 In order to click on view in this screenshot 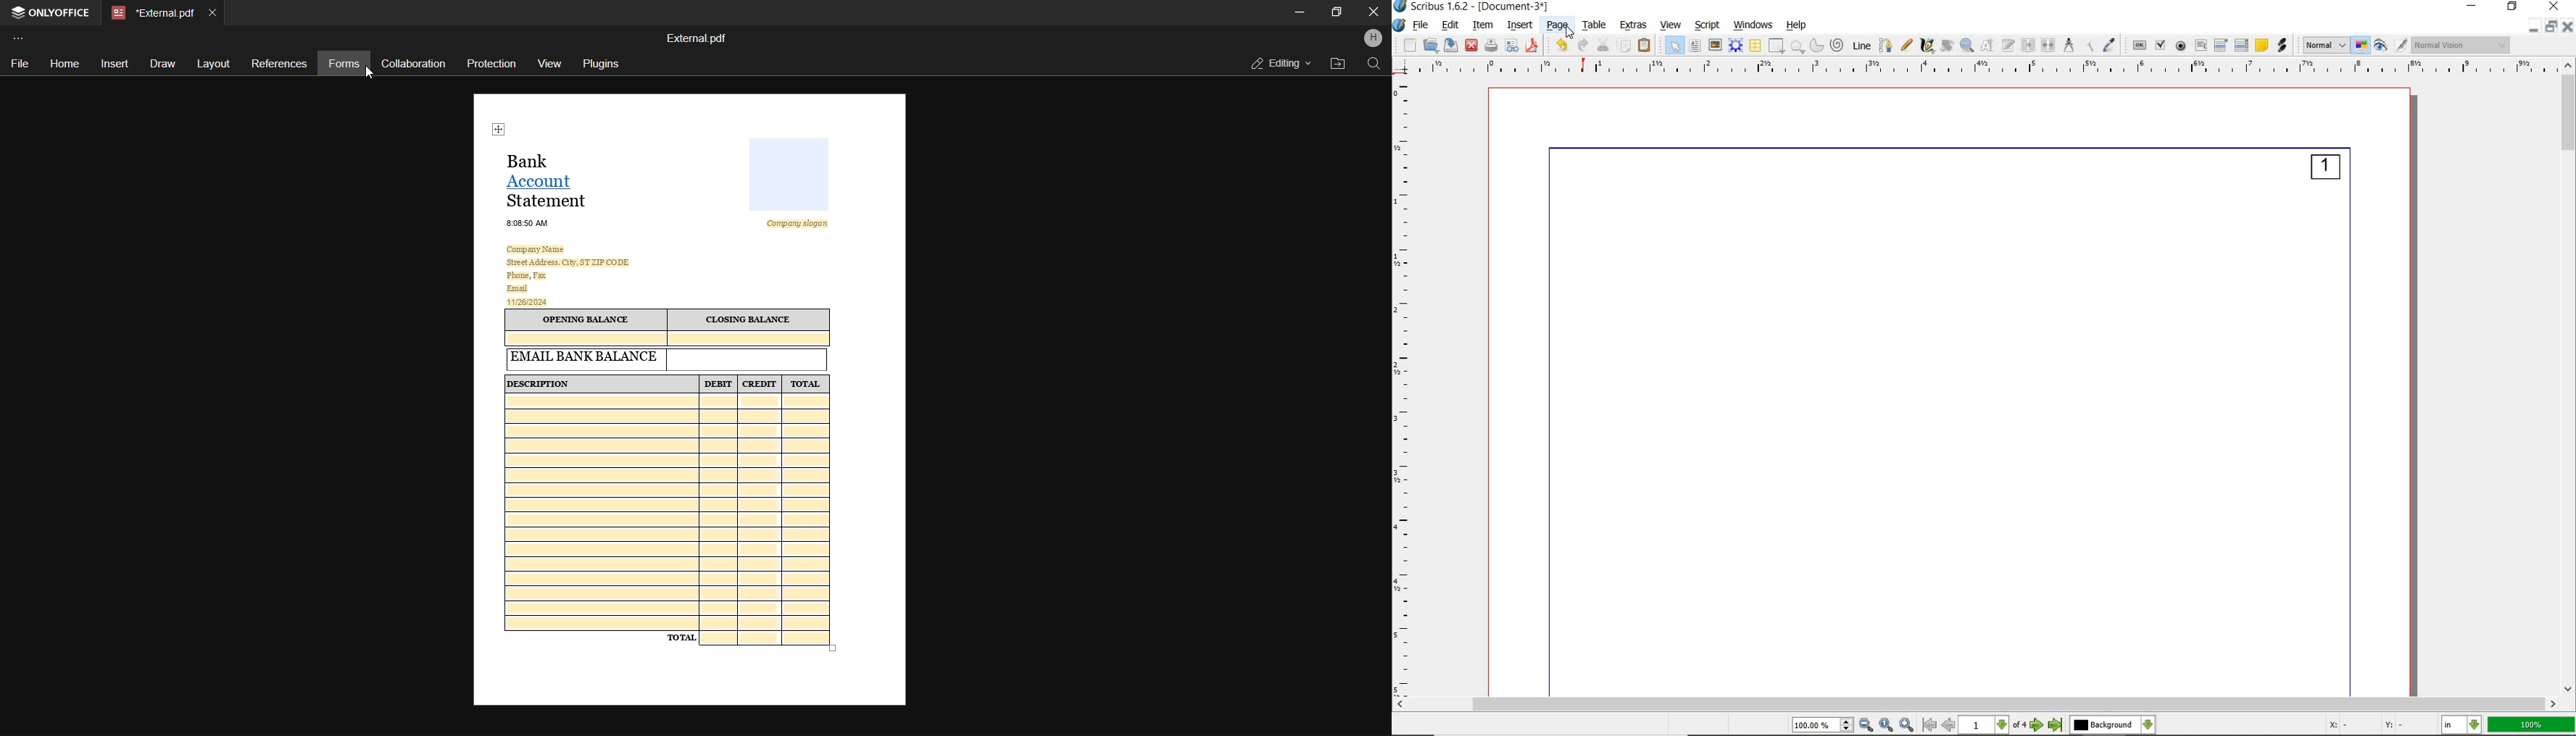, I will do `click(1671, 24)`.